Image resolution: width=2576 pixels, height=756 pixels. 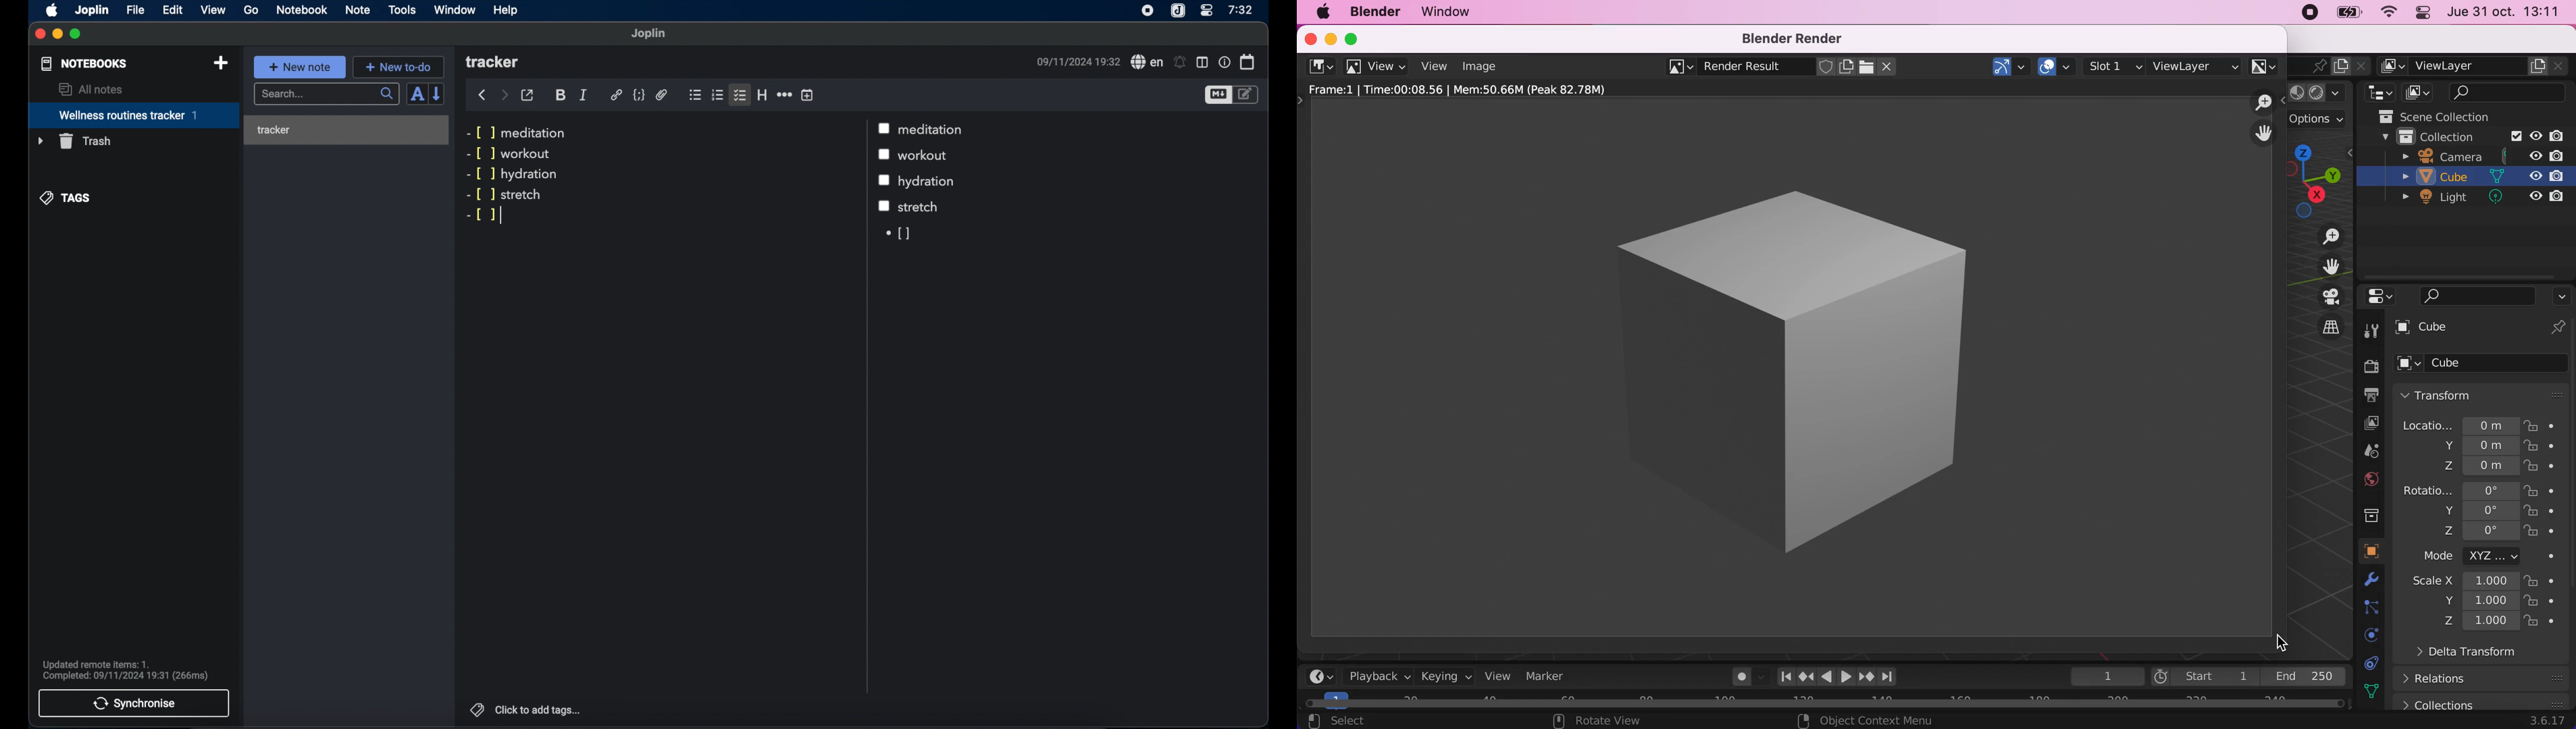 What do you see at coordinates (133, 116) in the screenshot?
I see `wellness routines tracker 1` at bounding box center [133, 116].